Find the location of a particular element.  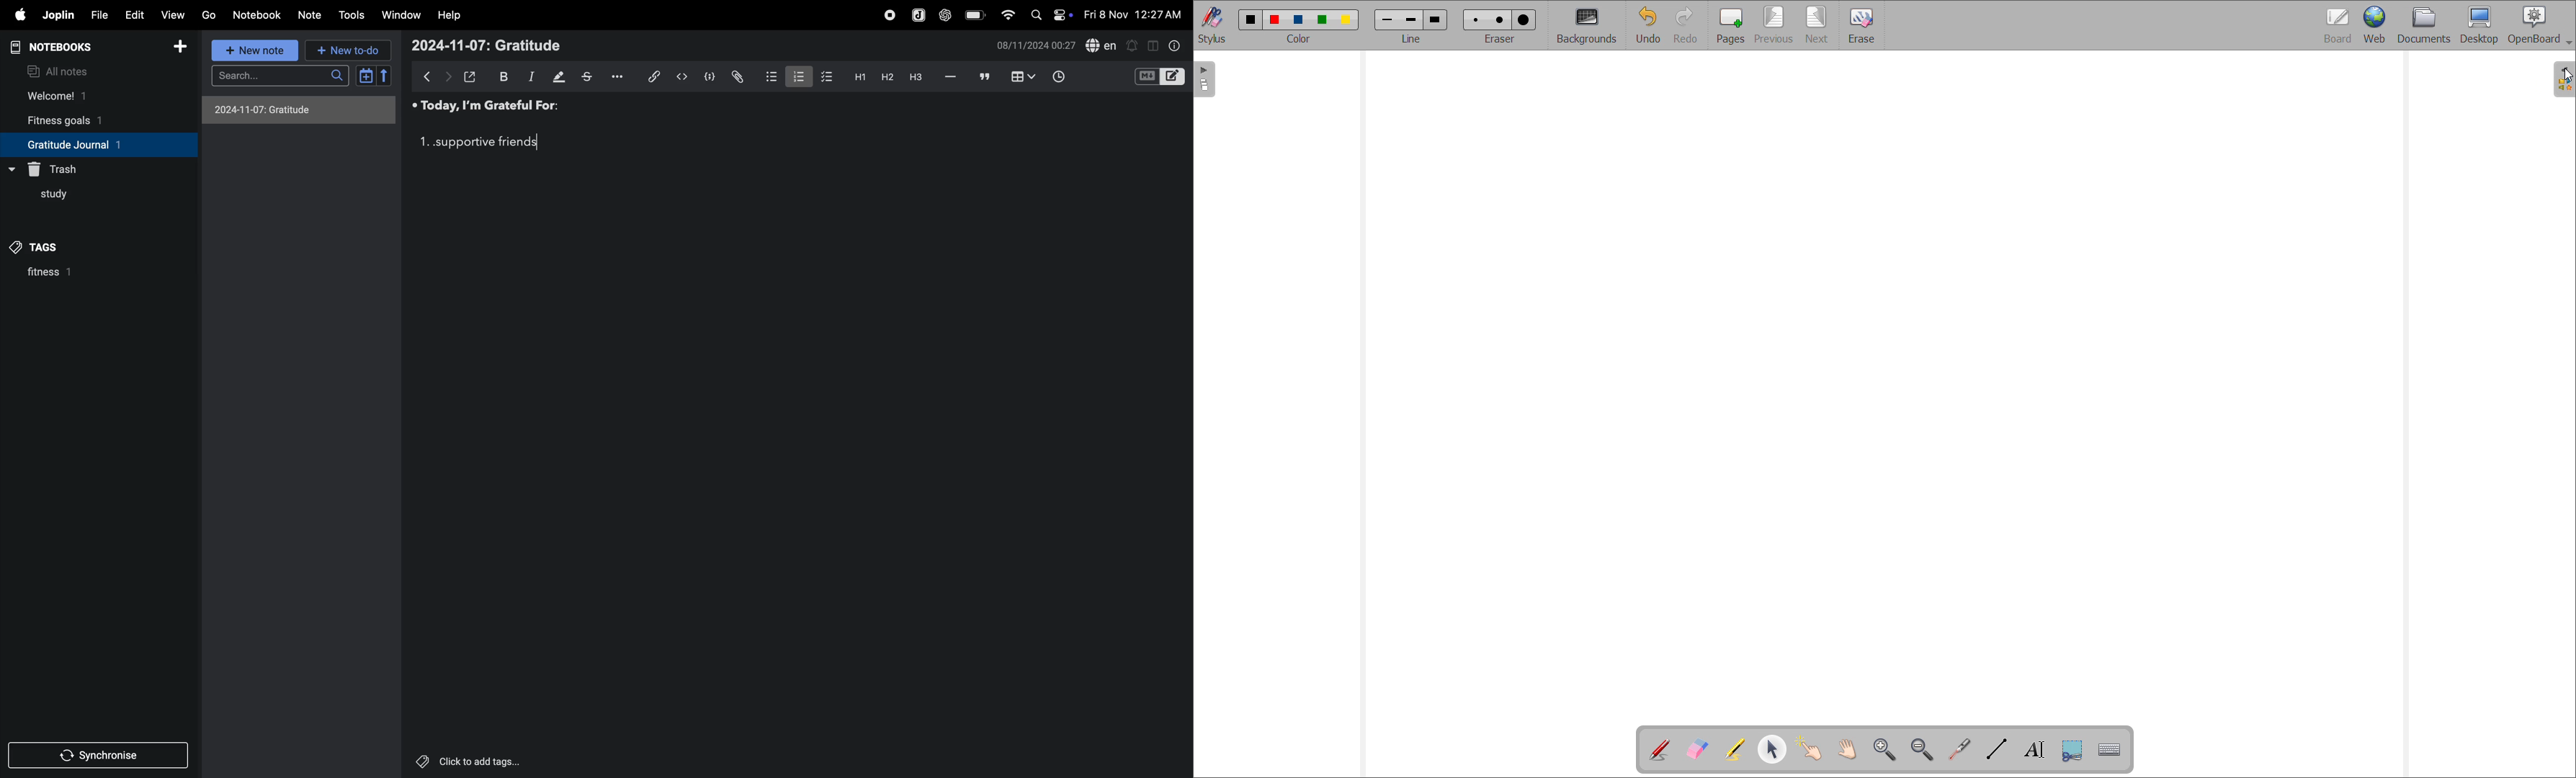

help is located at coordinates (450, 16).